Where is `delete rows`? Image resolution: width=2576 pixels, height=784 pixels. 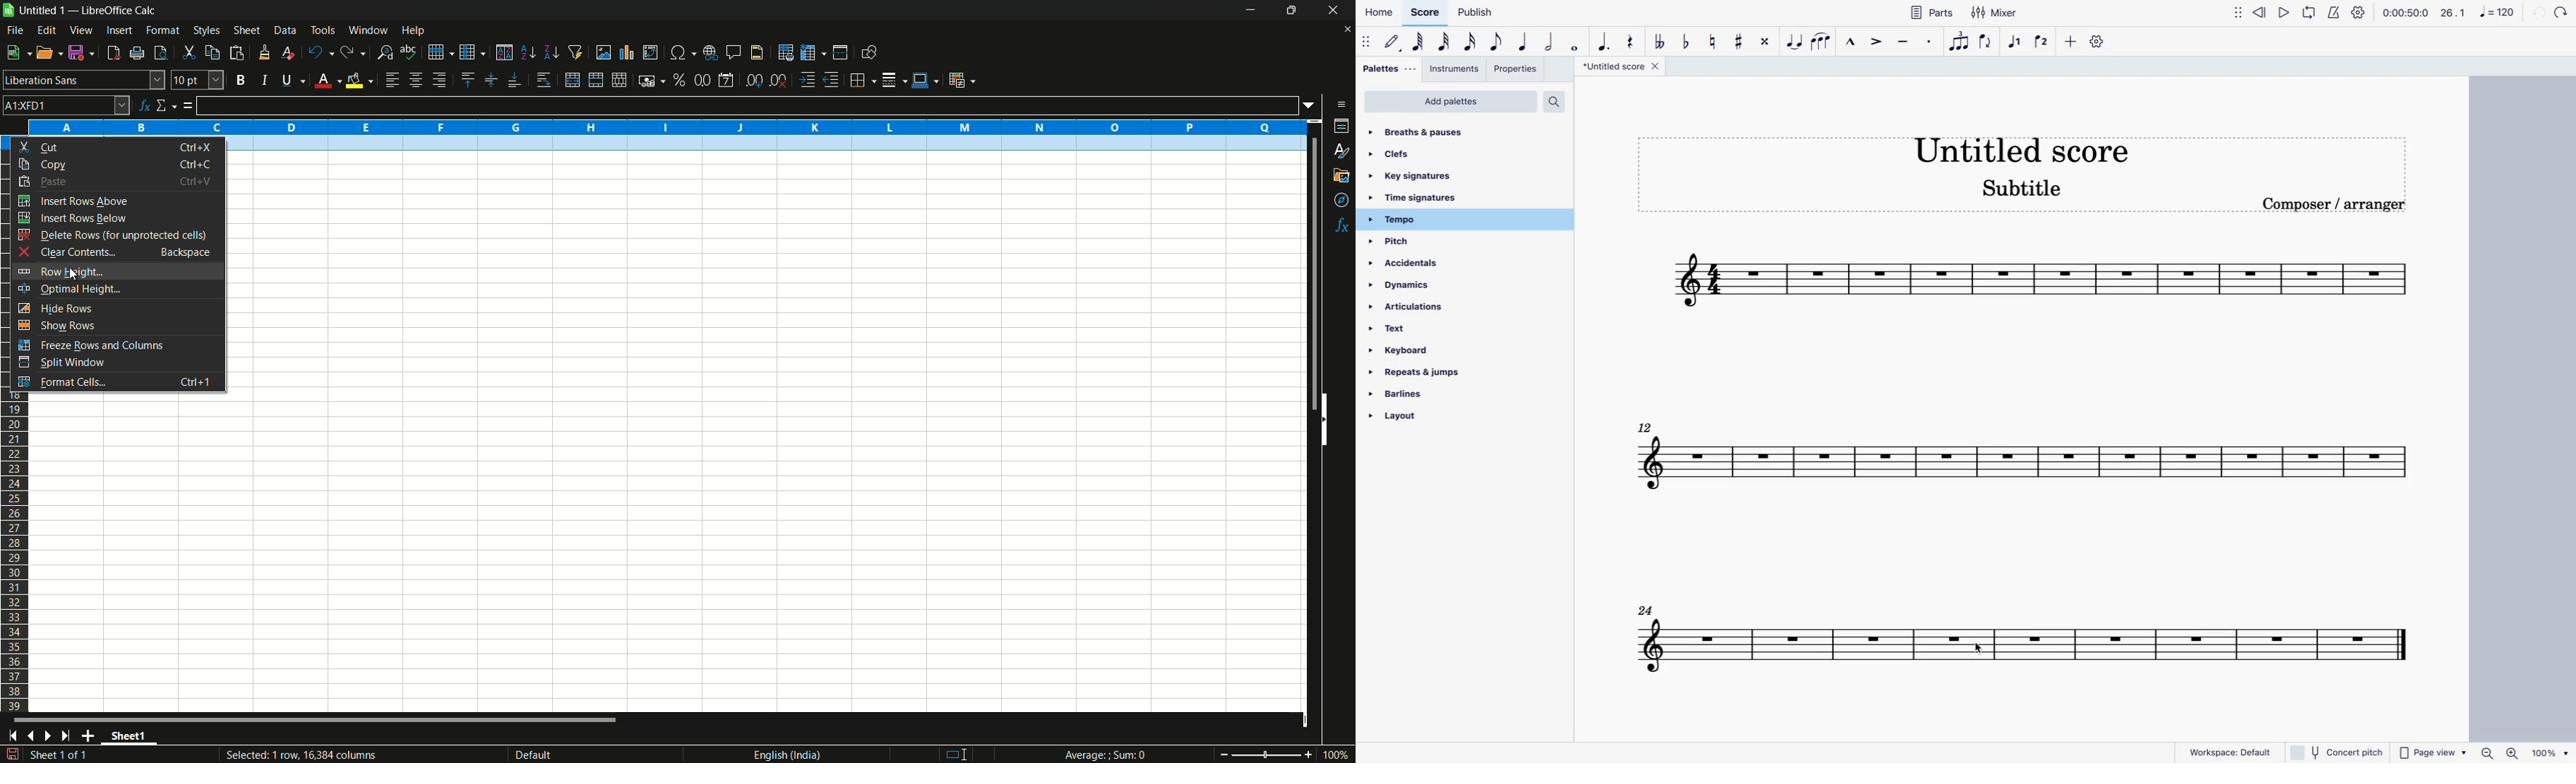
delete rows is located at coordinates (117, 235).